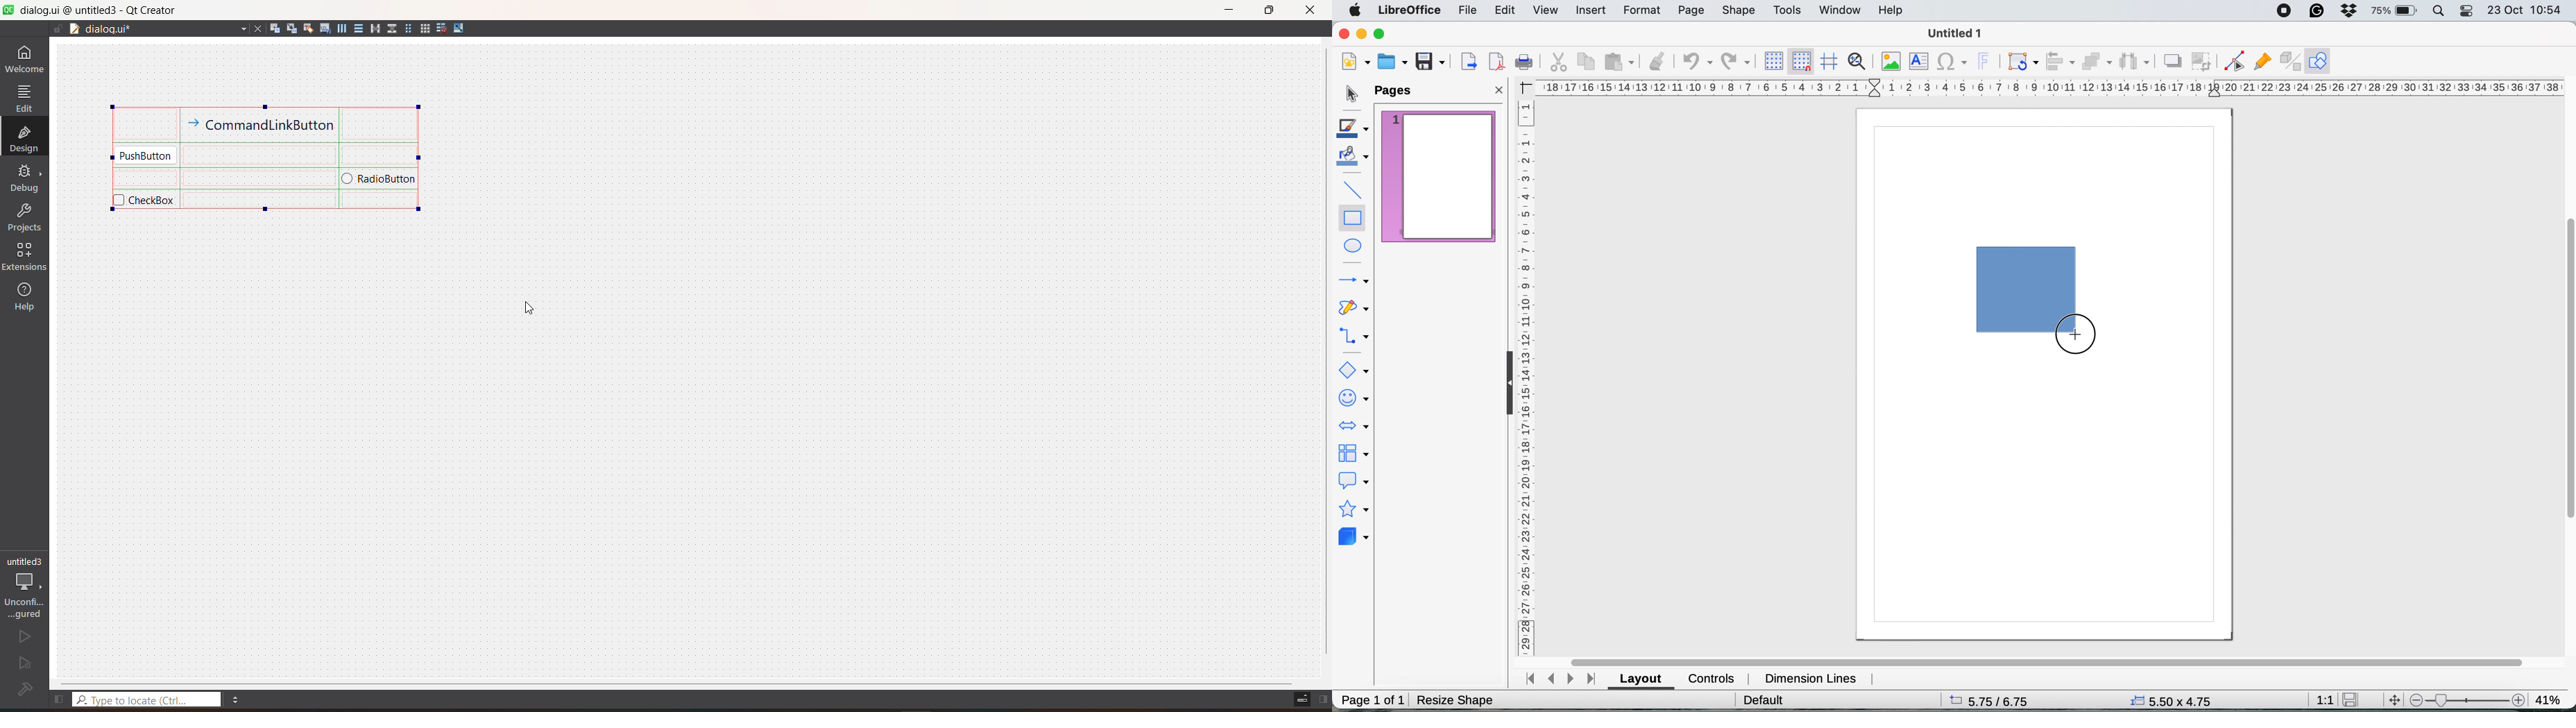 The height and width of the screenshot is (728, 2576). What do you see at coordinates (167, 29) in the screenshot?
I see `file name` at bounding box center [167, 29].